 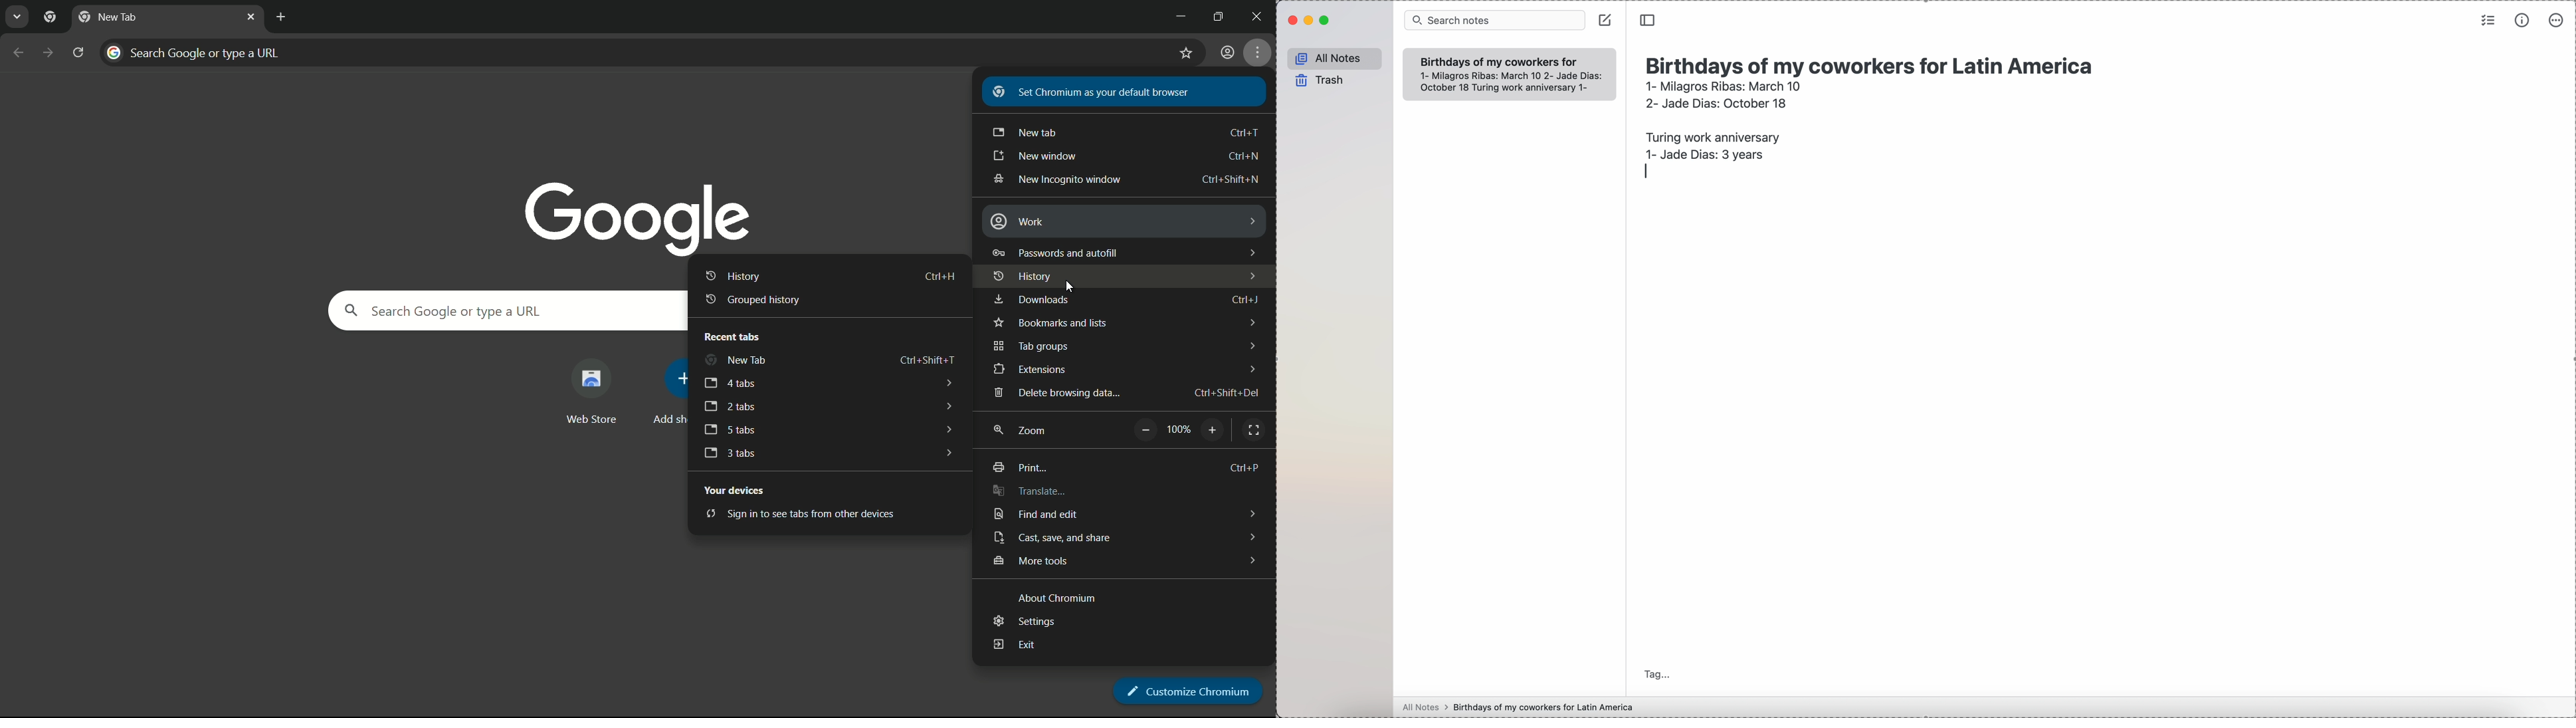 I want to click on search google or type a url, so click(x=503, y=310).